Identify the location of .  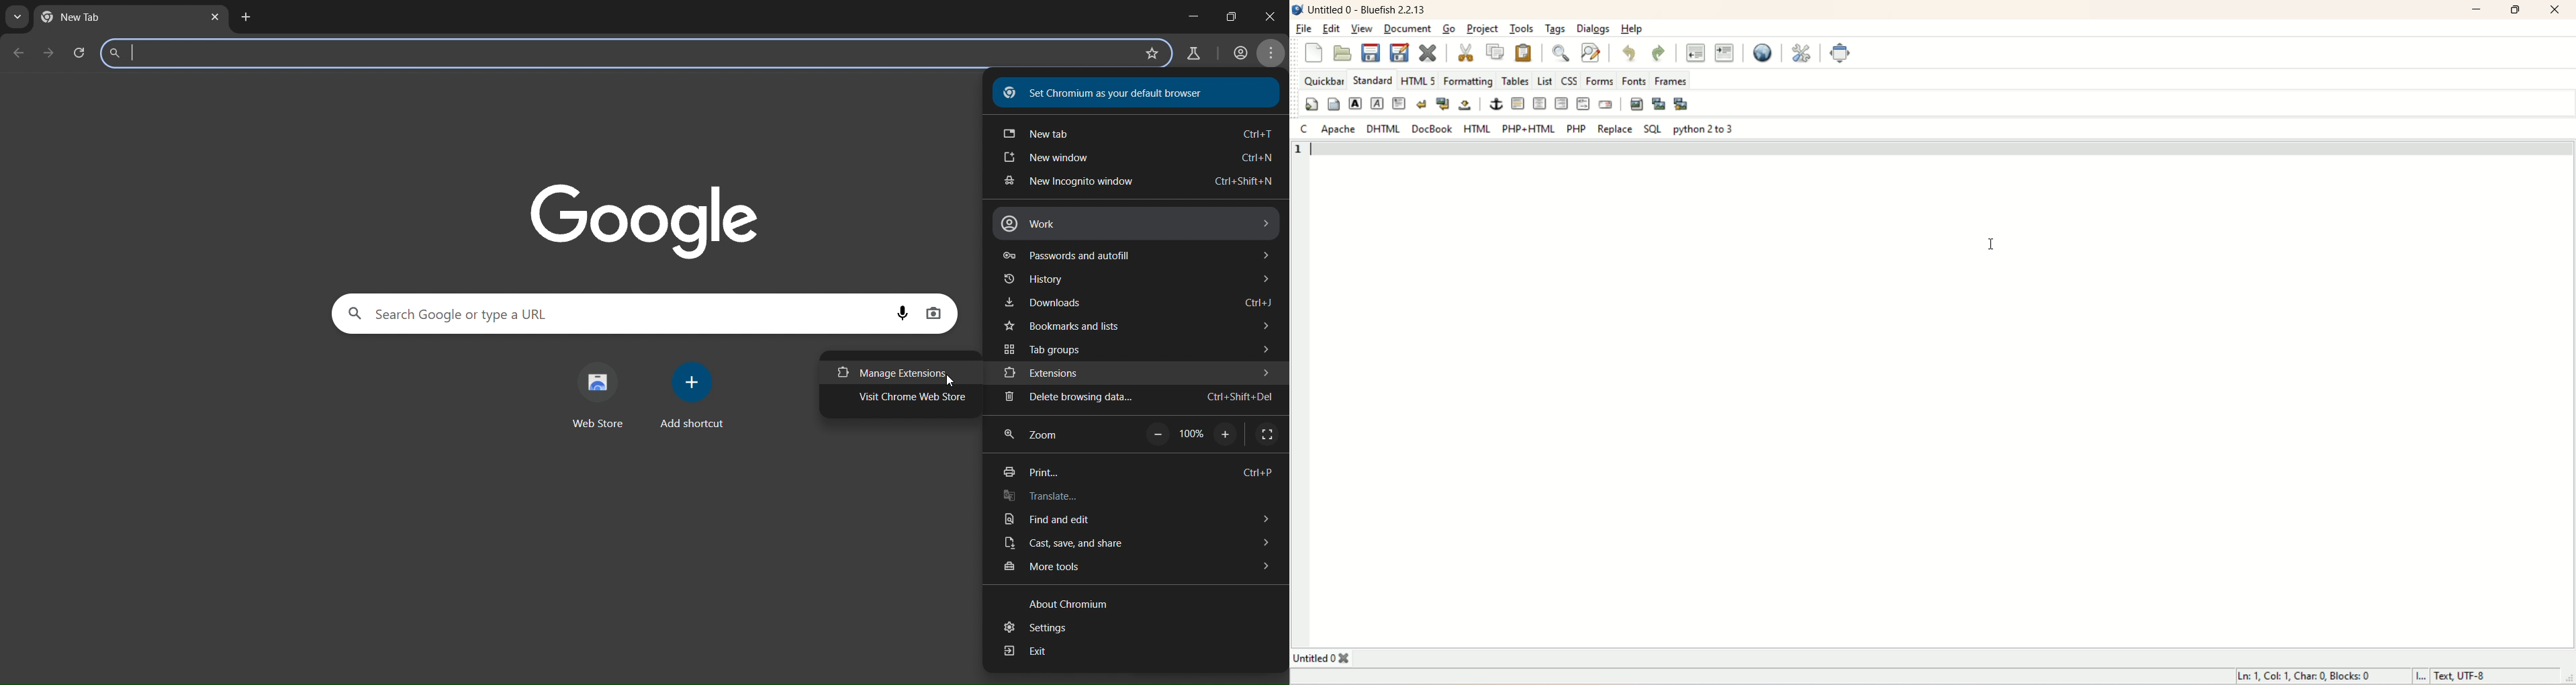
(1193, 433).